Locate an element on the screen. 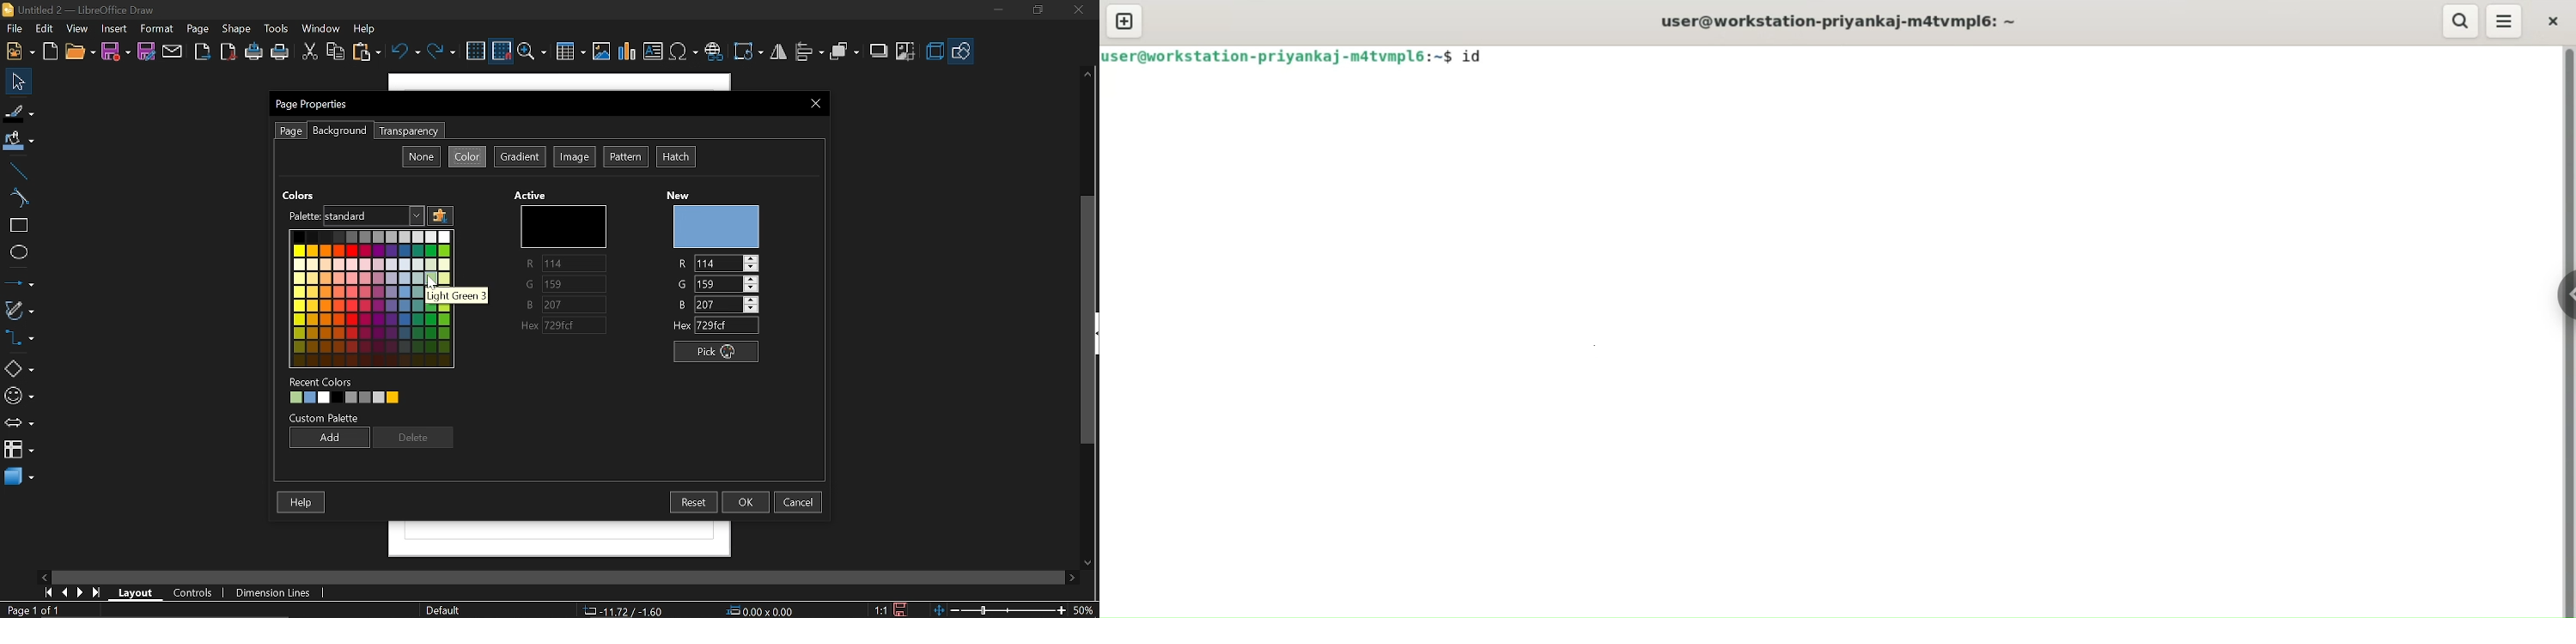 The width and height of the screenshot is (2576, 644). Co-ordinate is located at coordinates (623, 610).